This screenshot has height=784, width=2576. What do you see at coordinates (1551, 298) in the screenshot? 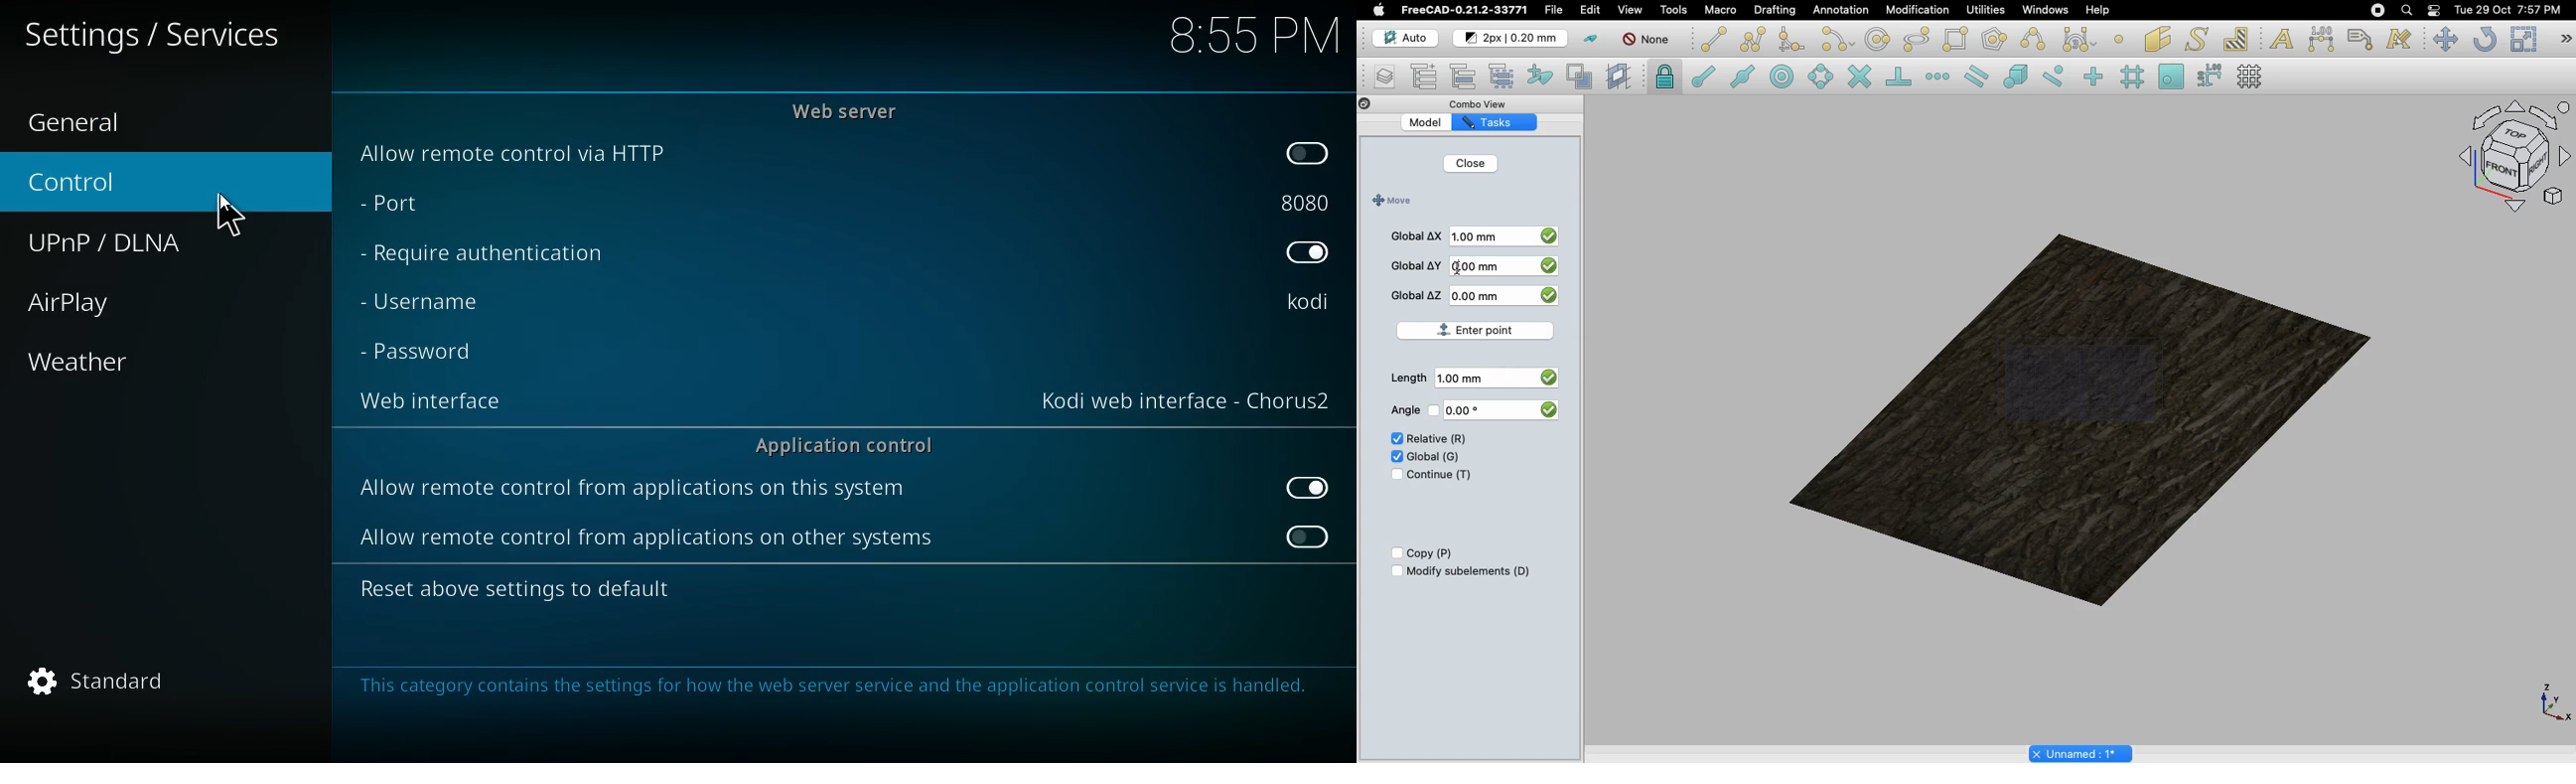
I see `checkbox` at bounding box center [1551, 298].